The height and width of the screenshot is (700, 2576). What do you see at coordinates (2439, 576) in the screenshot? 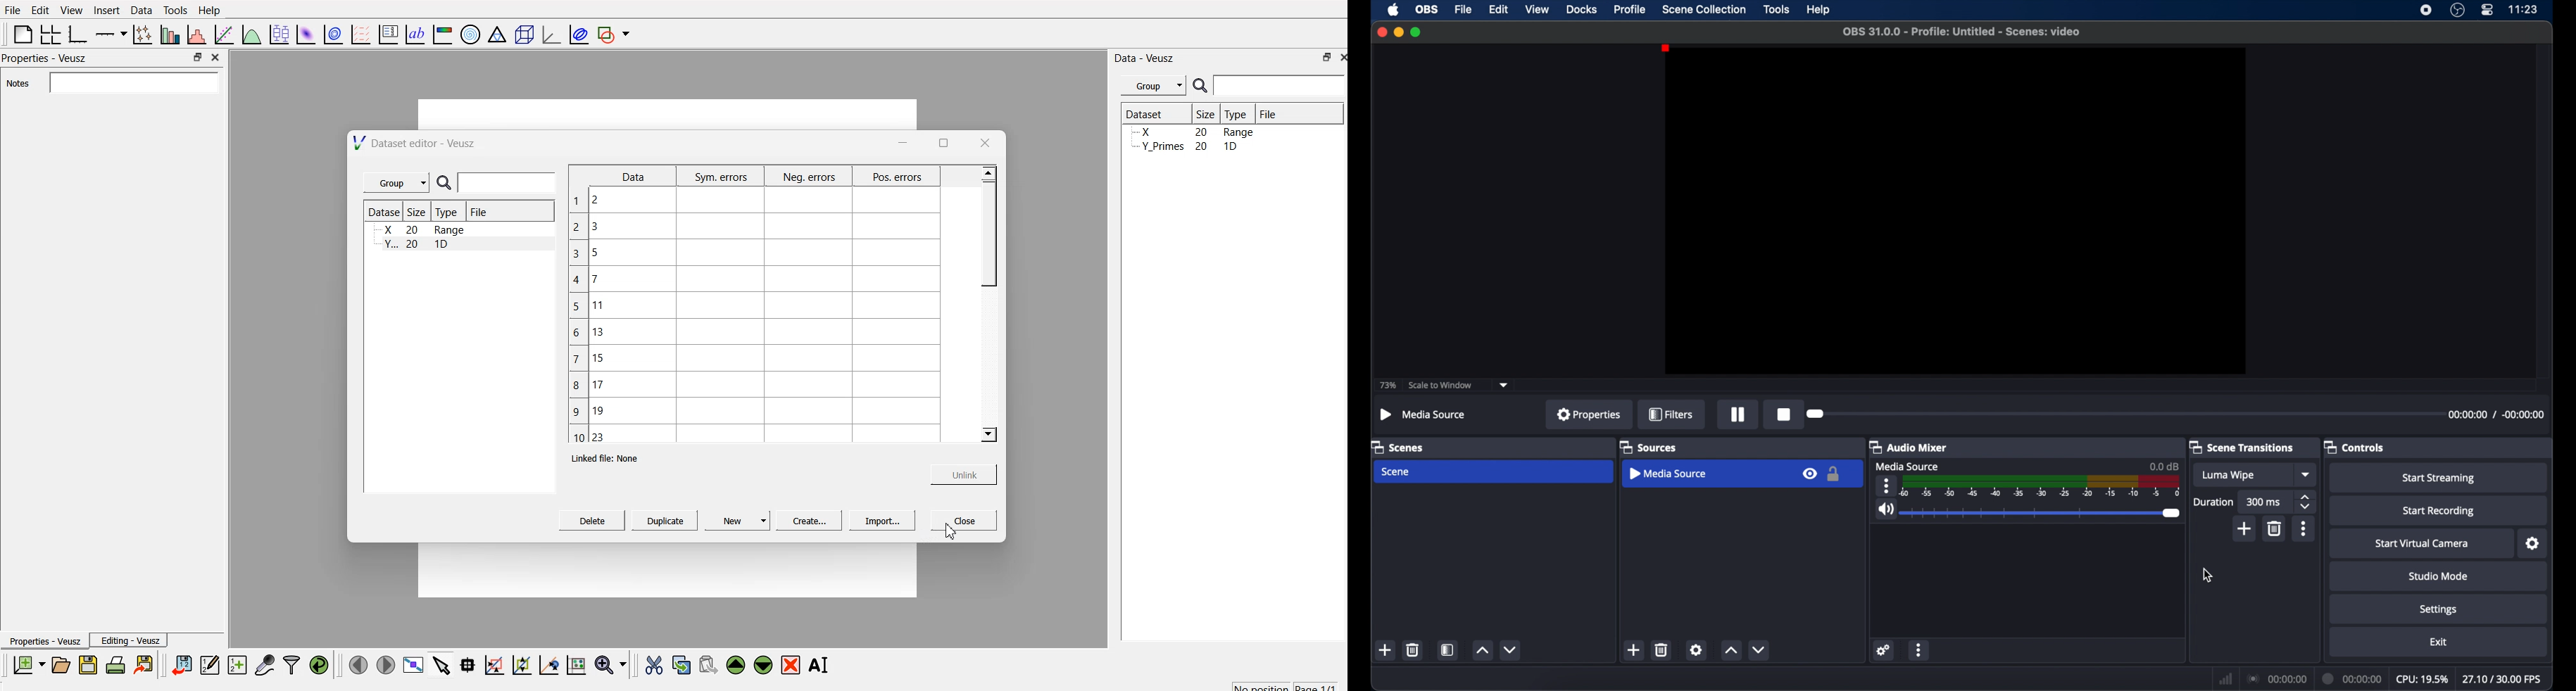
I see `studio  mode` at bounding box center [2439, 576].